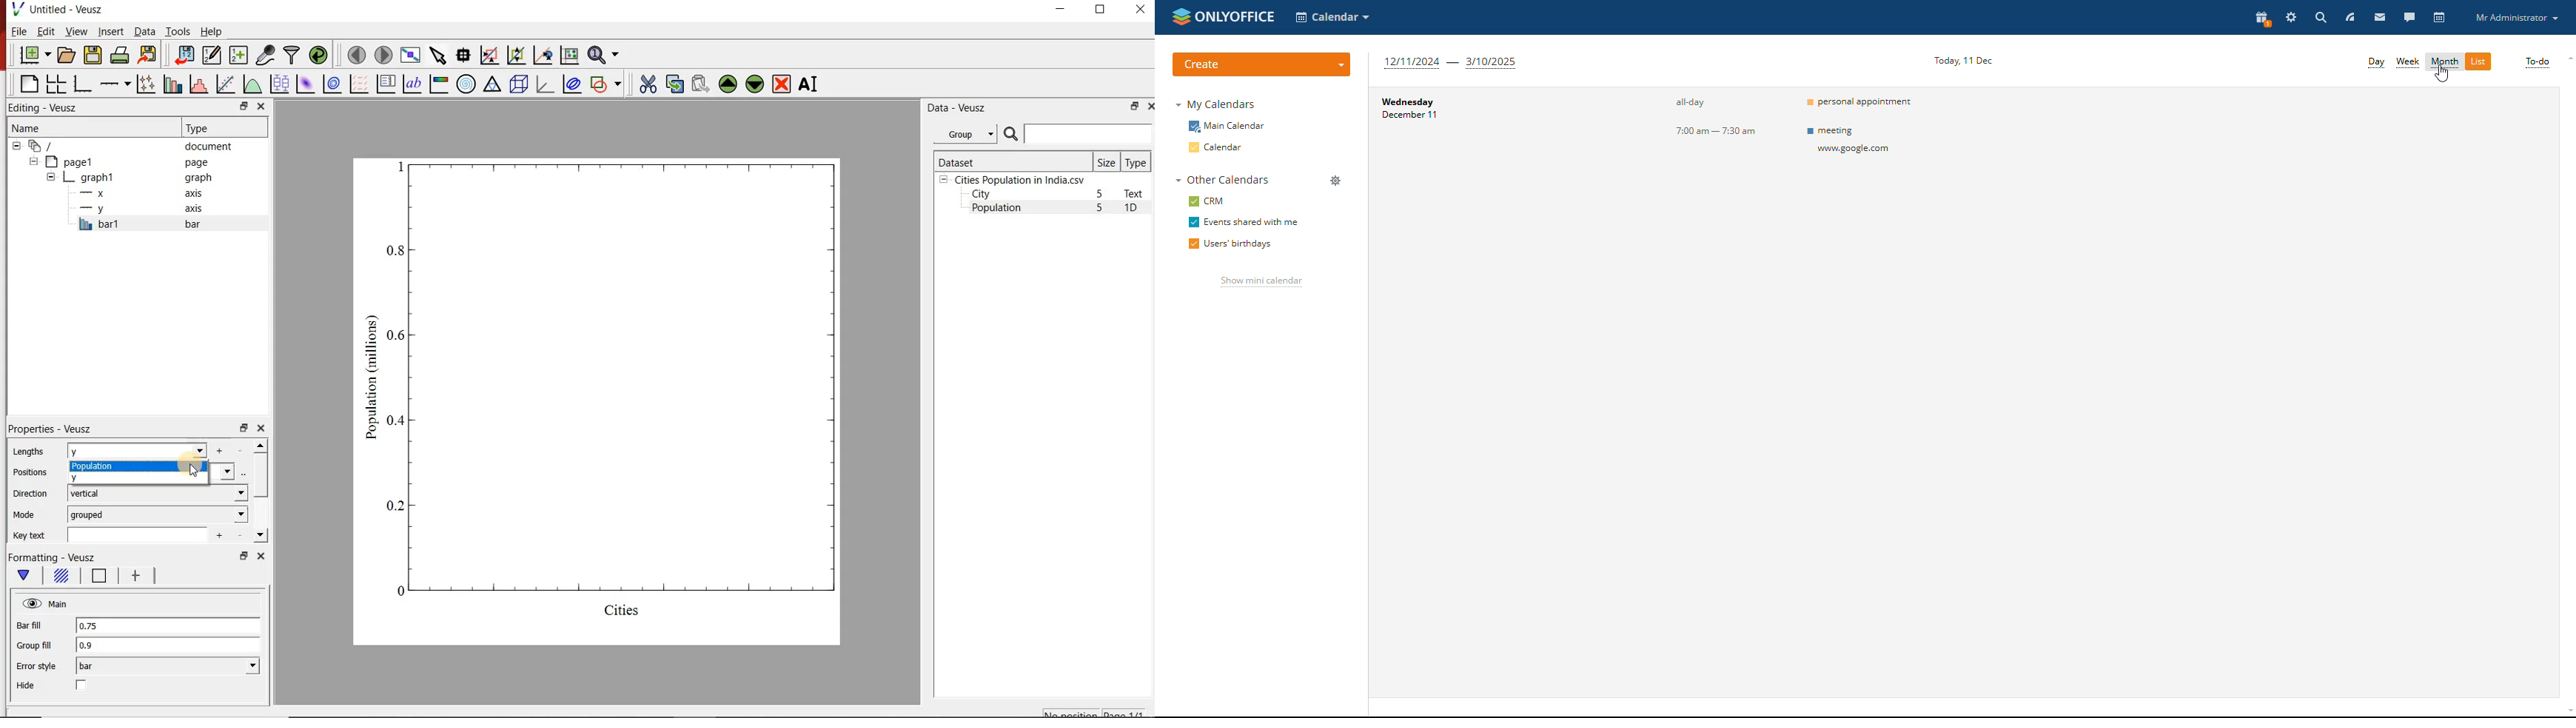  Describe the element at coordinates (93, 54) in the screenshot. I see `save the document` at that location.